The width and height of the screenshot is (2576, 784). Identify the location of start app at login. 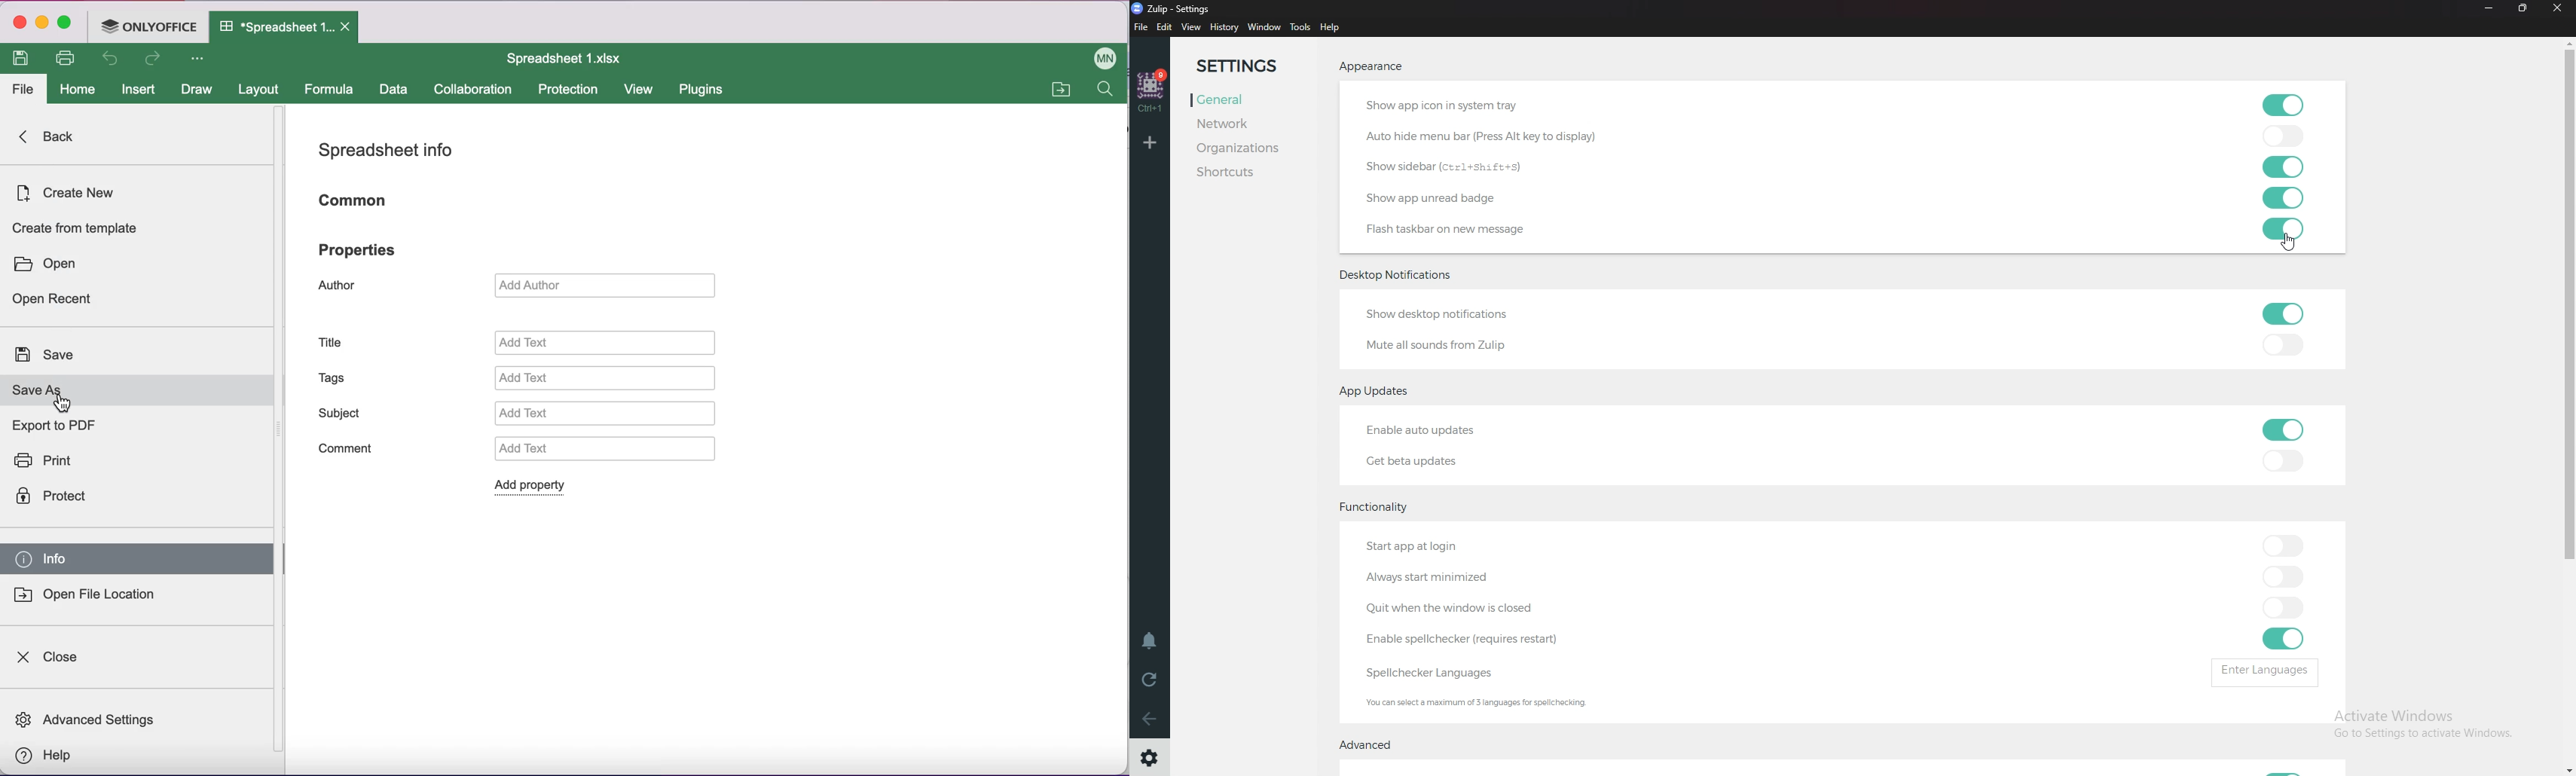
(1447, 548).